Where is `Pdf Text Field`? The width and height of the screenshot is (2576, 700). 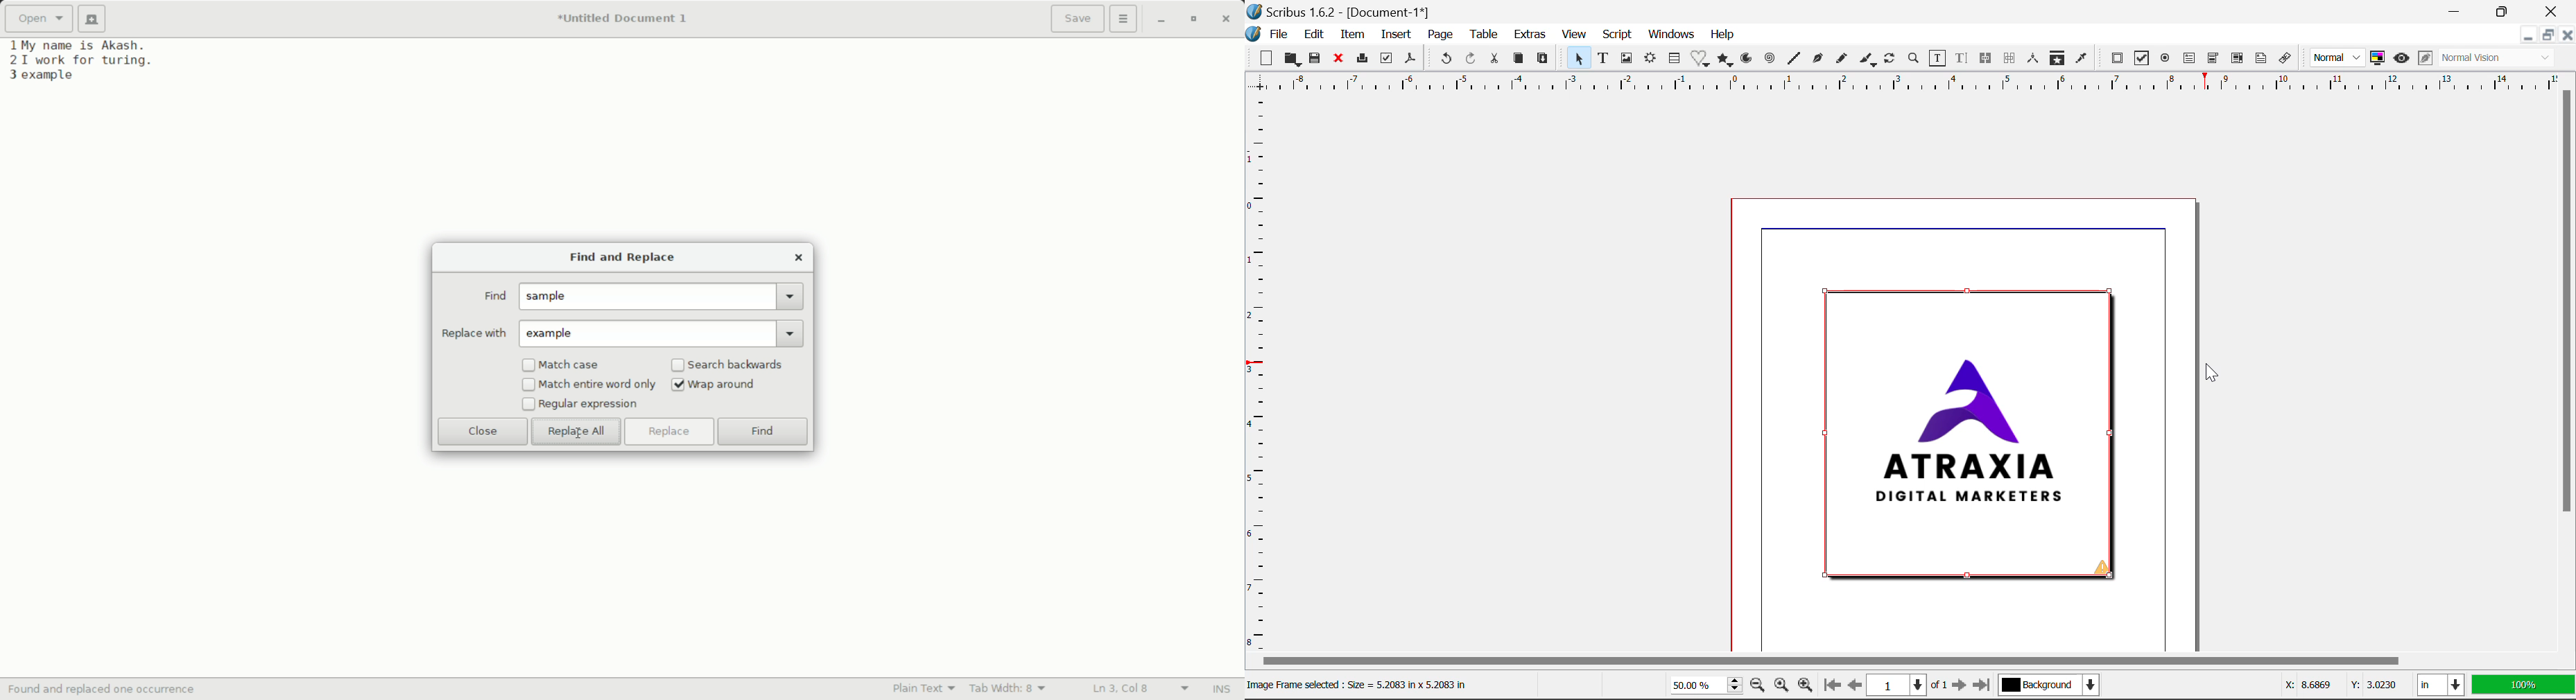
Pdf Text Field is located at coordinates (2190, 60).